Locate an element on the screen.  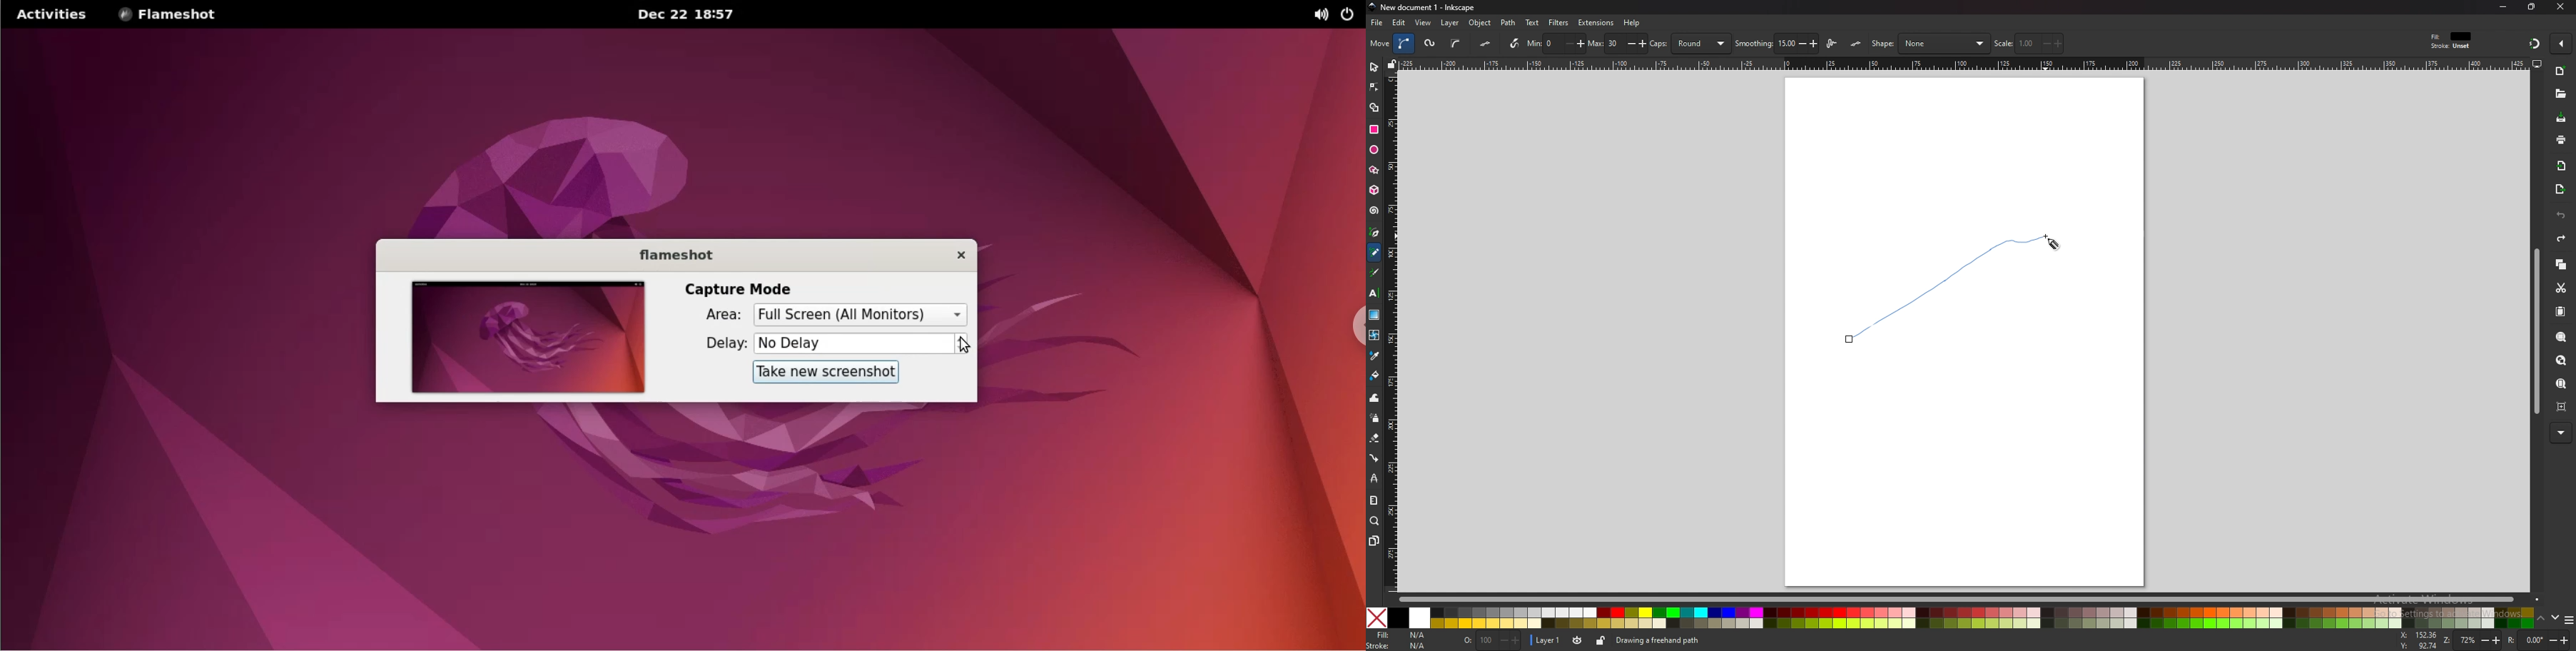
ellipse is located at coordinates (1375, 150).